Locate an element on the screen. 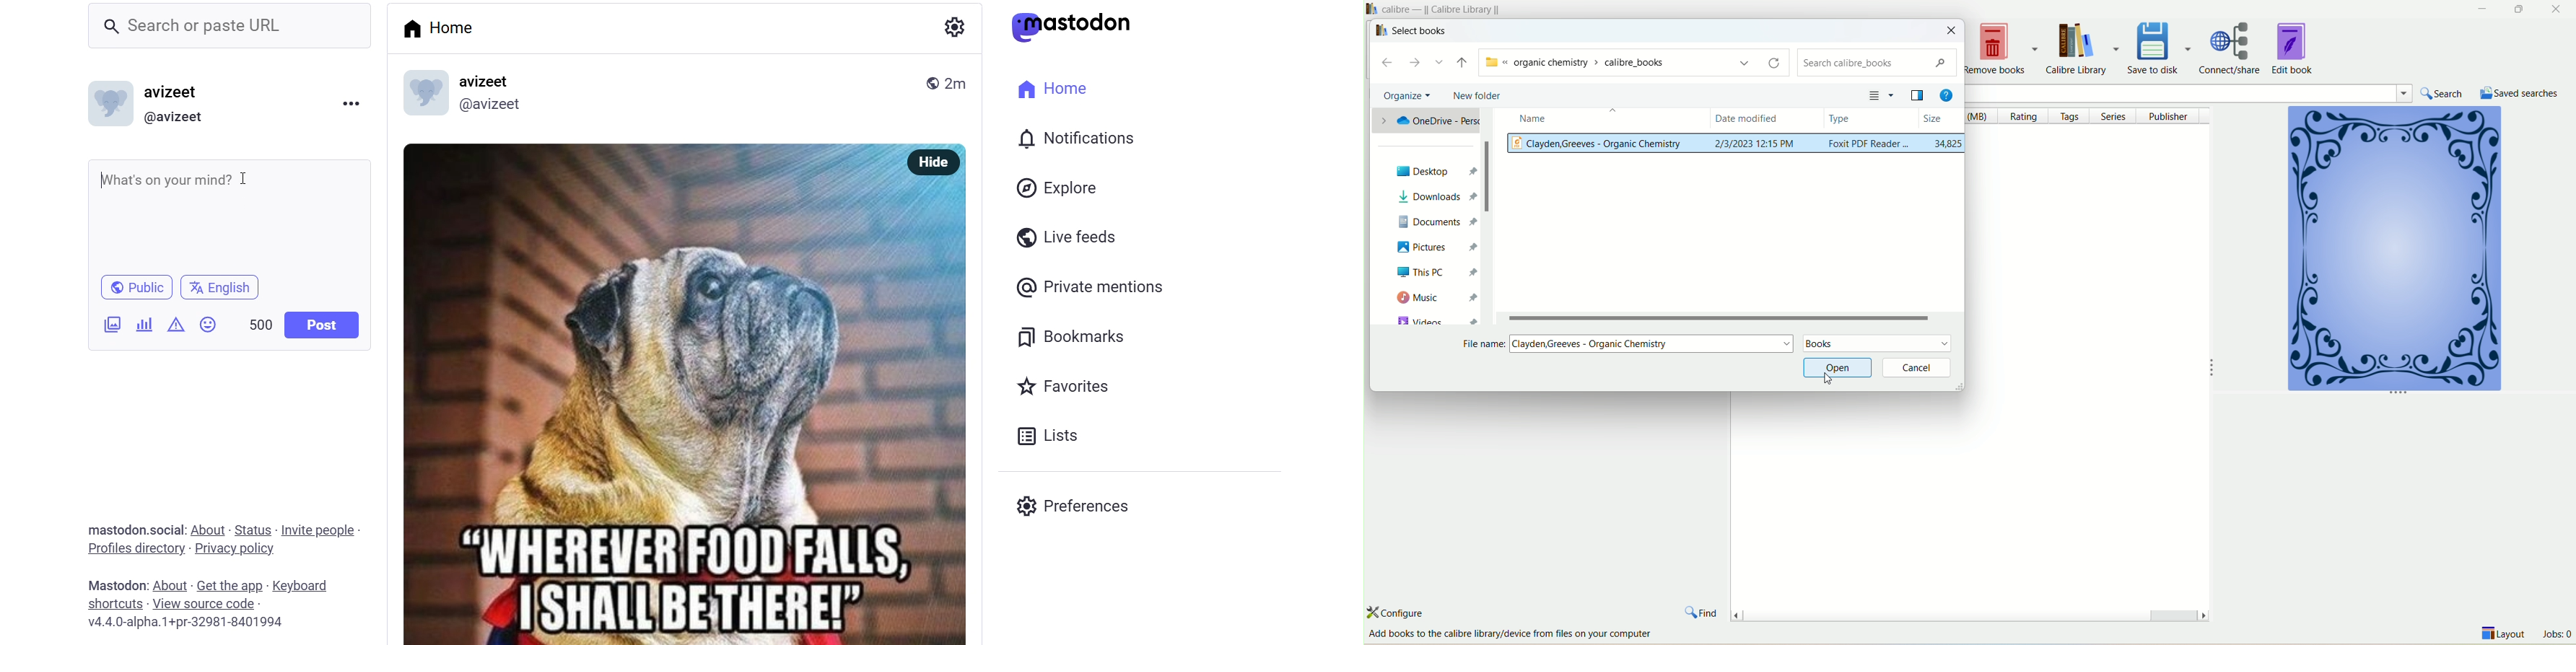  preferences is located at coordinates (1077, 504).